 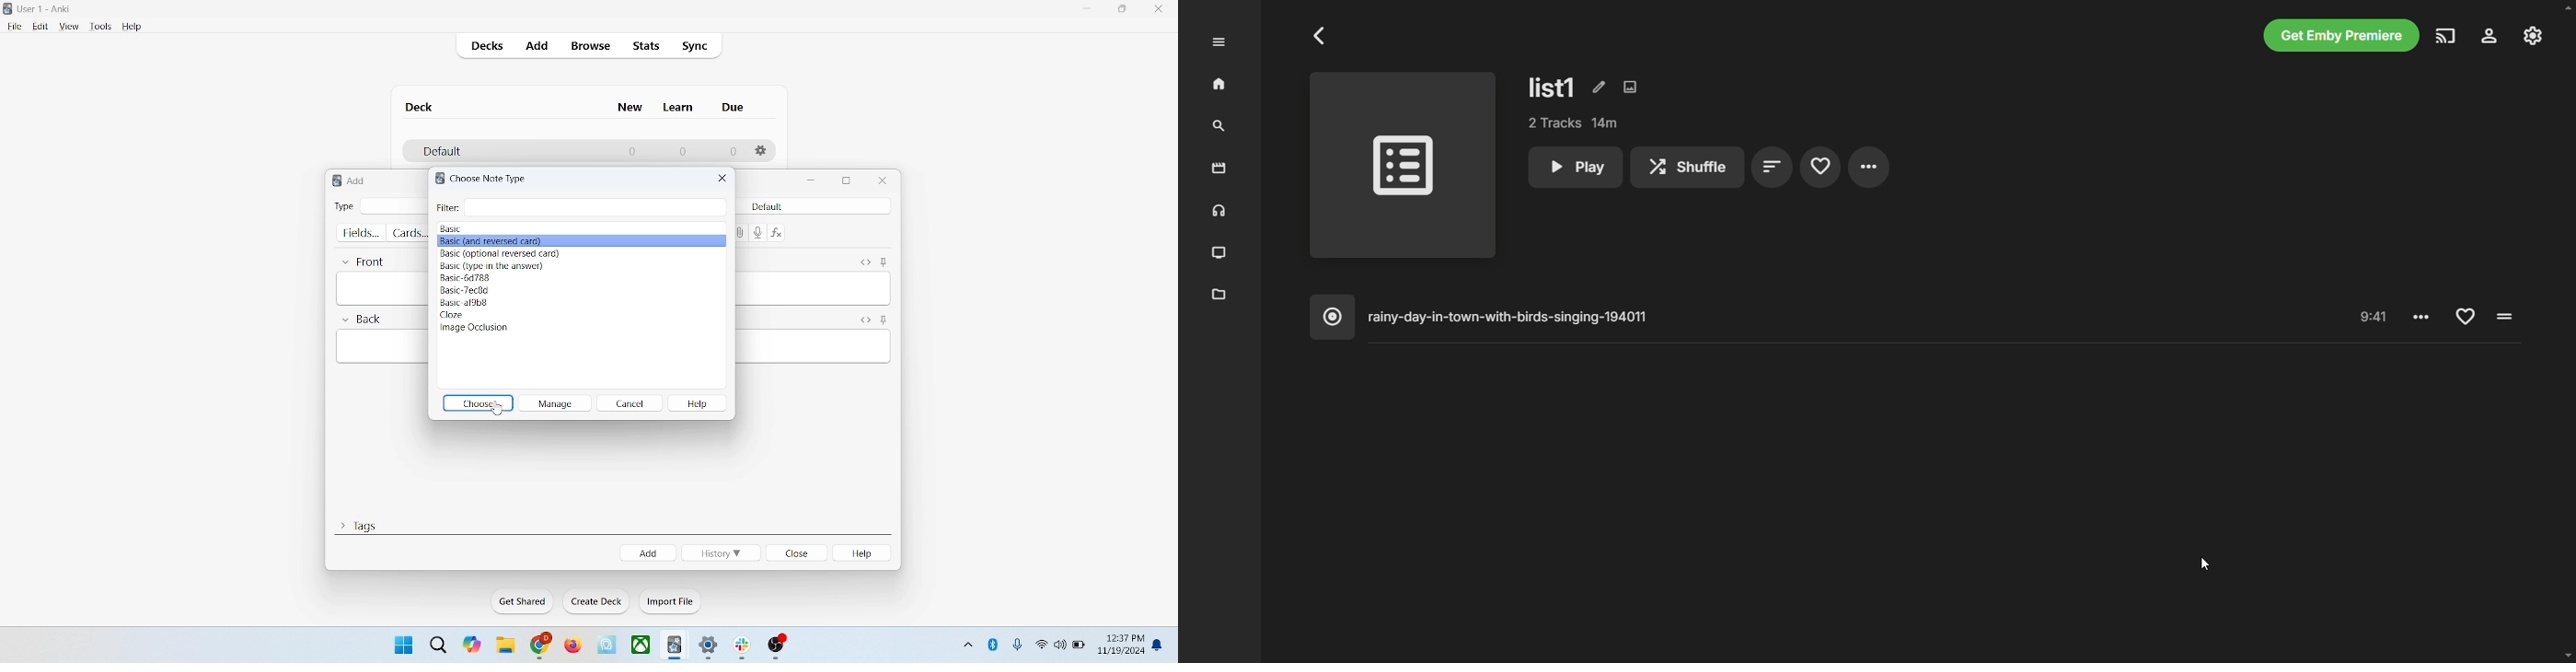 I want to click on x-box, so click(x=641, y=645).